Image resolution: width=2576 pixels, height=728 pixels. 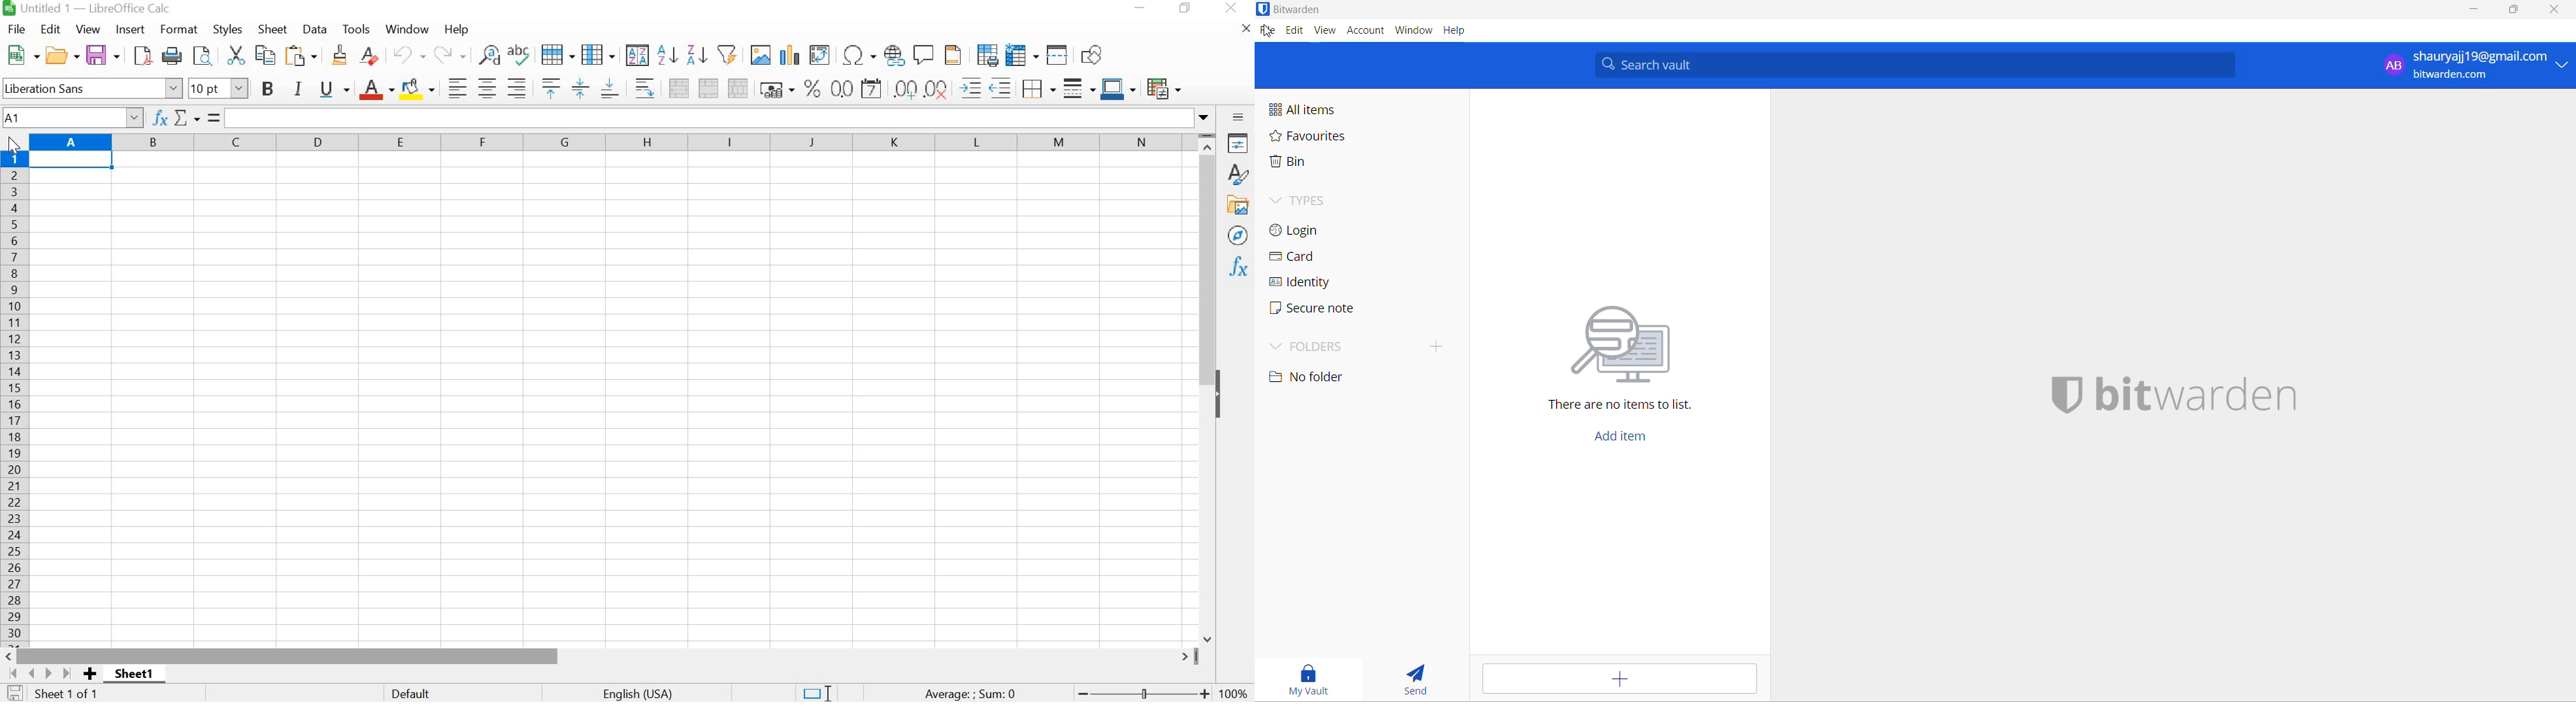 What do you see at coordinates (775, 89) in the screenshot?
I see `Format as Currency` at bounding box center [775, 89].